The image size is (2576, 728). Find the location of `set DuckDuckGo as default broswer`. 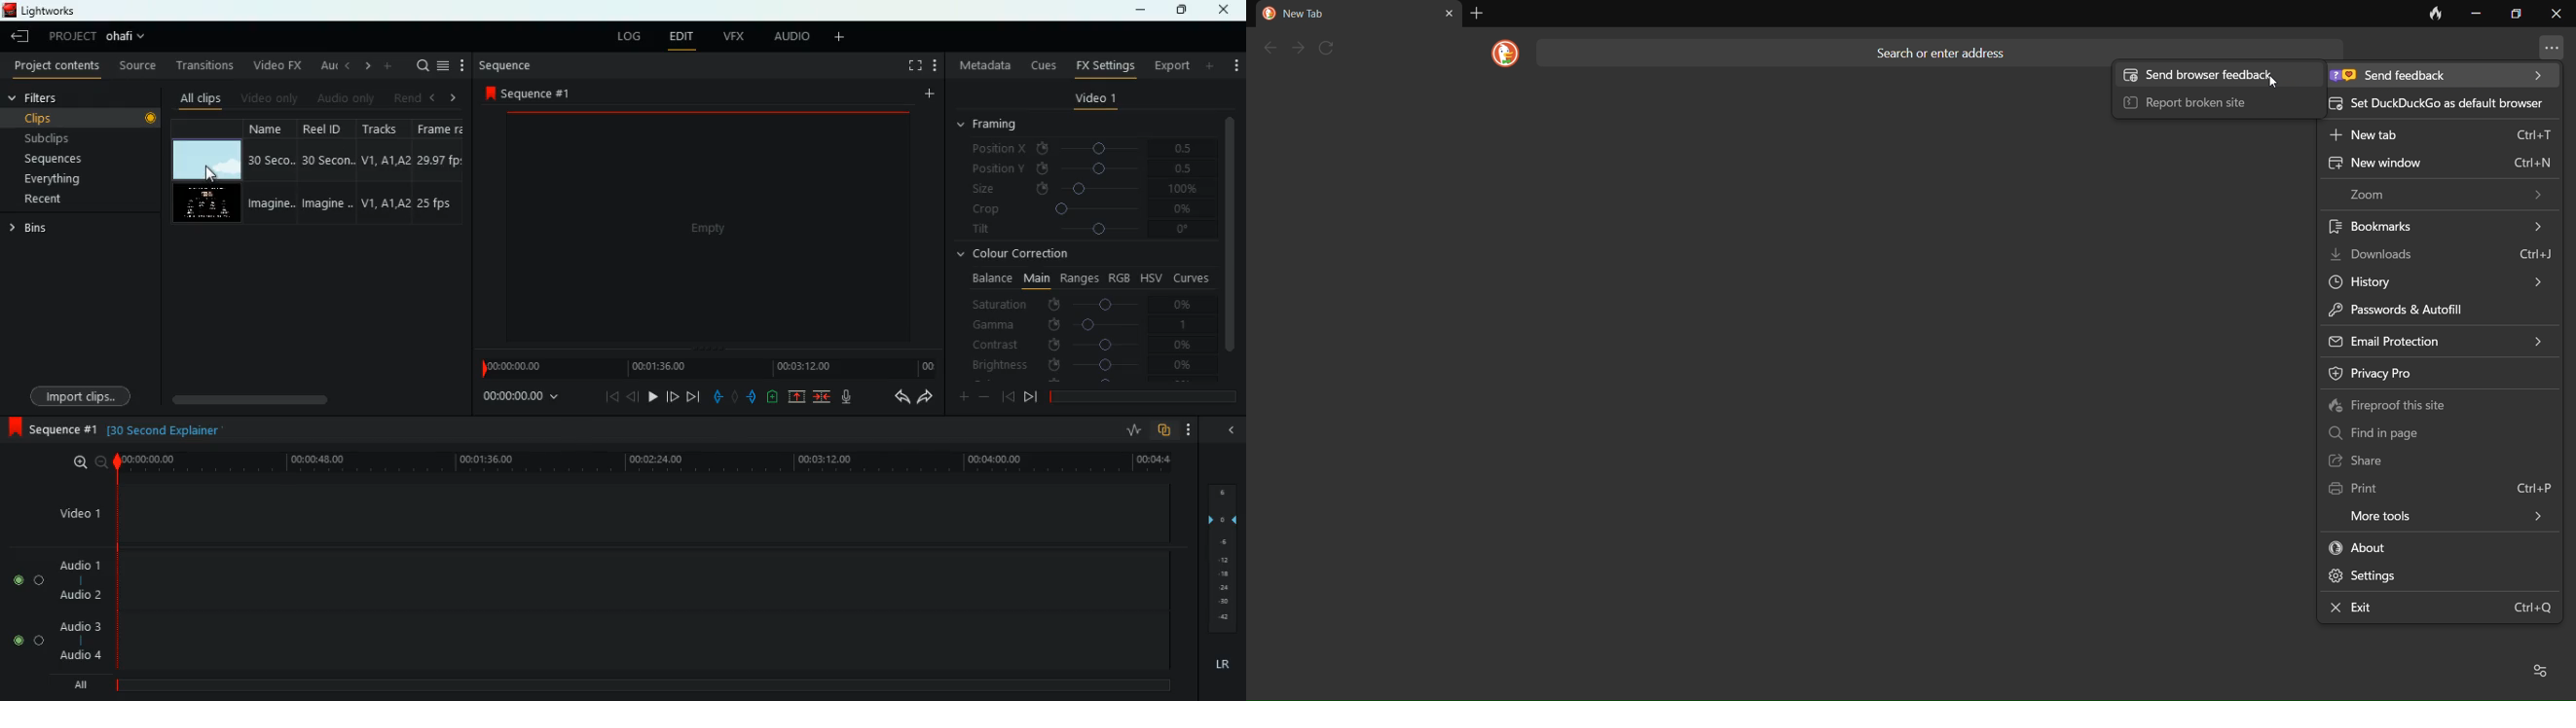

set DuckDuckGo as default broswer is located at coordinates (2440, 103).